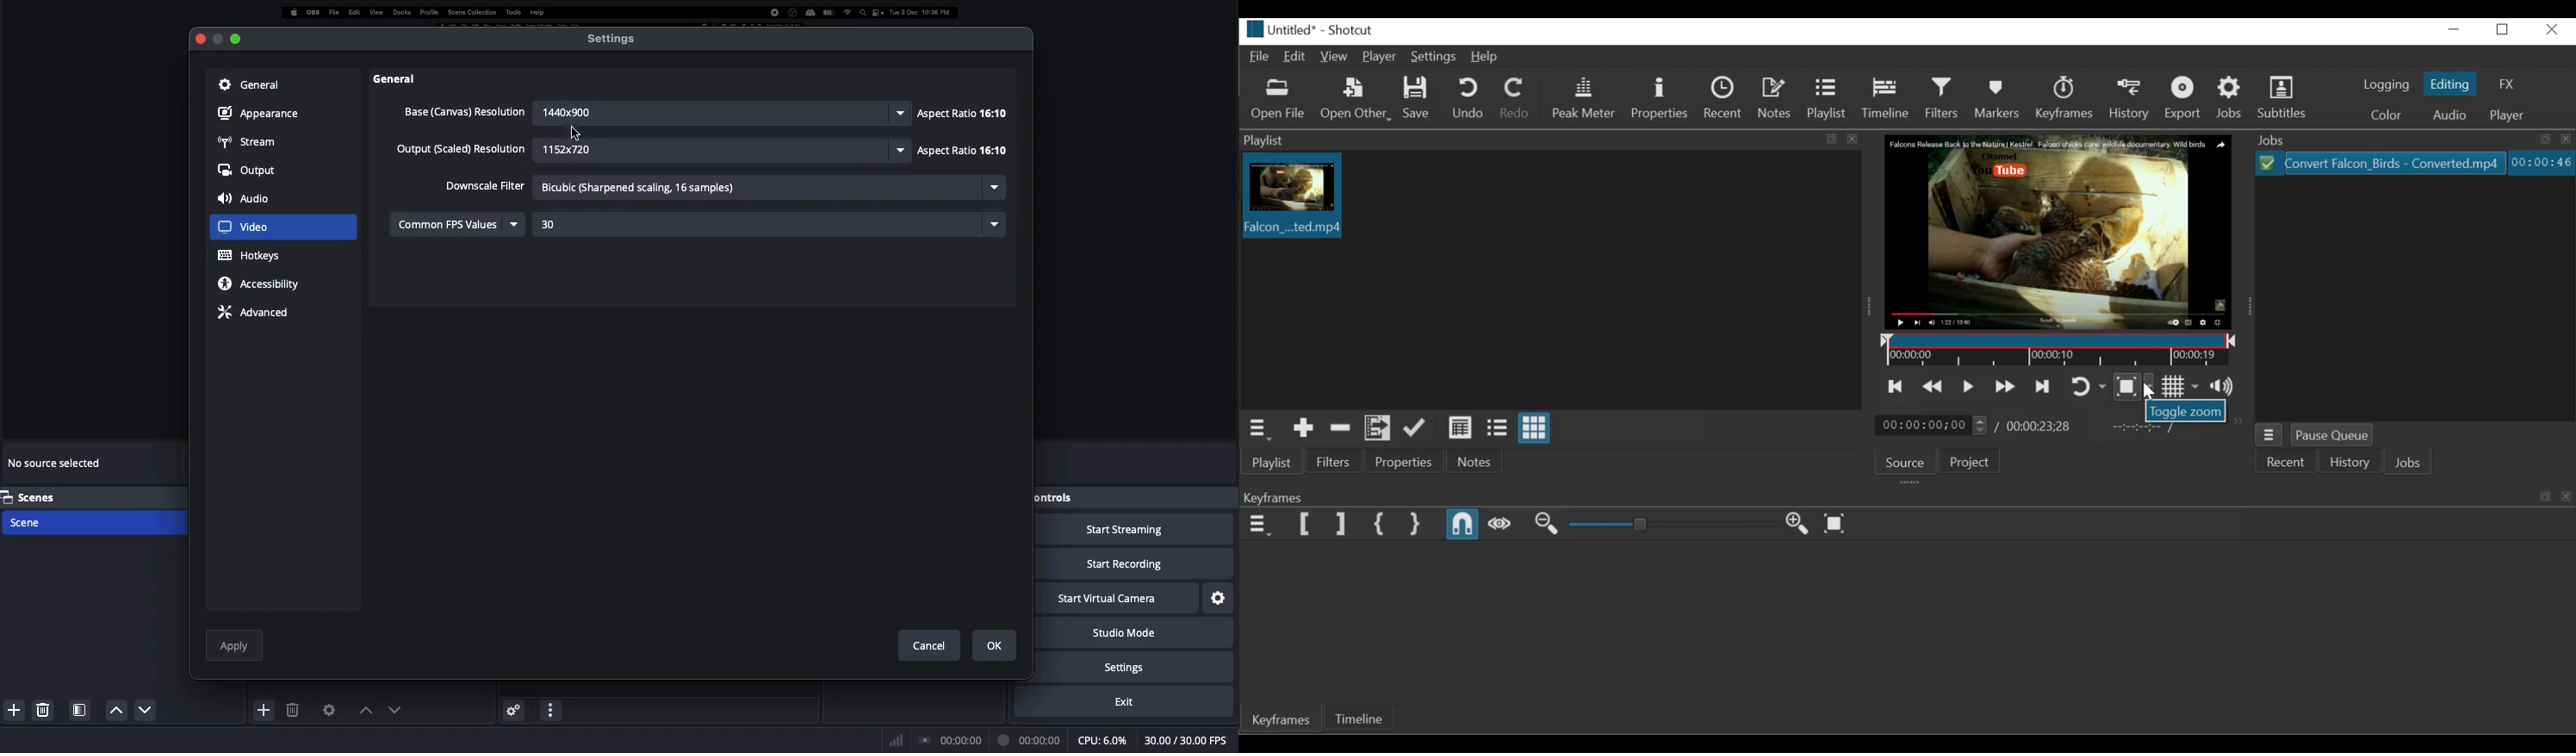  I want to click on Close, so click(2552, 29).